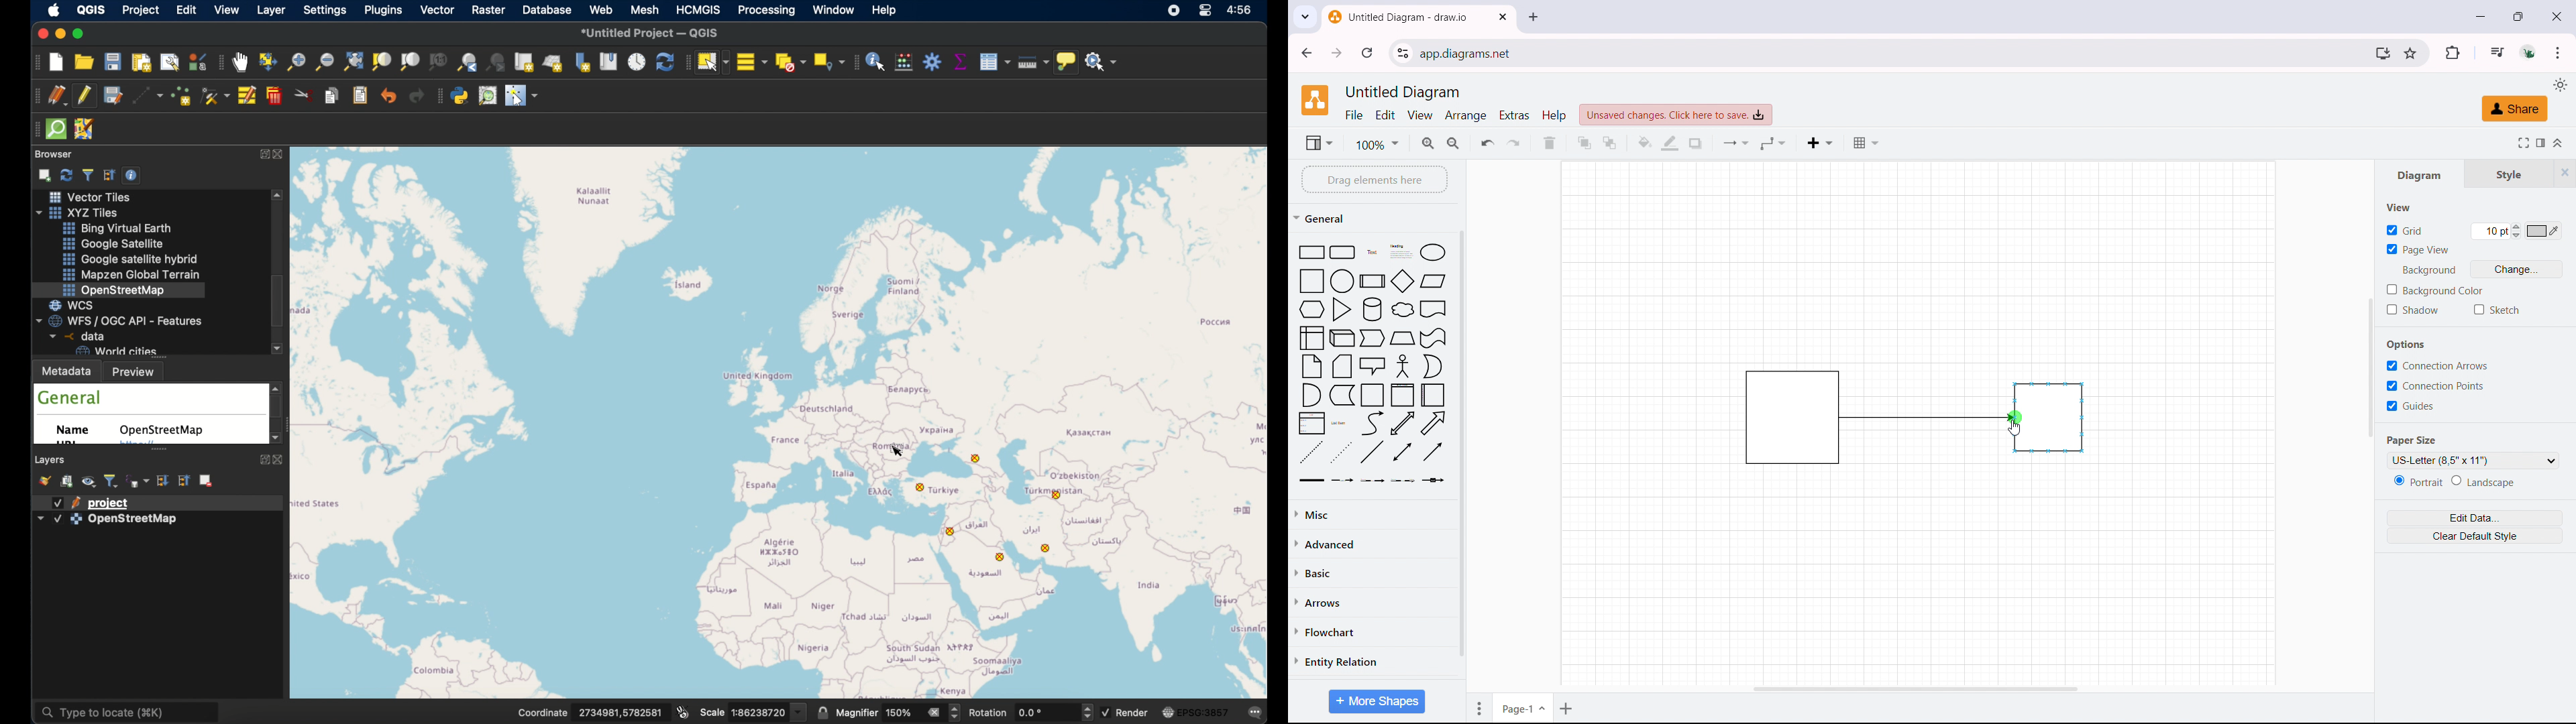  What do you see at coordinates (1305, 52) in the screenshot?
I see `click to go back, hold to see history` at bounding box center [1305, 52].